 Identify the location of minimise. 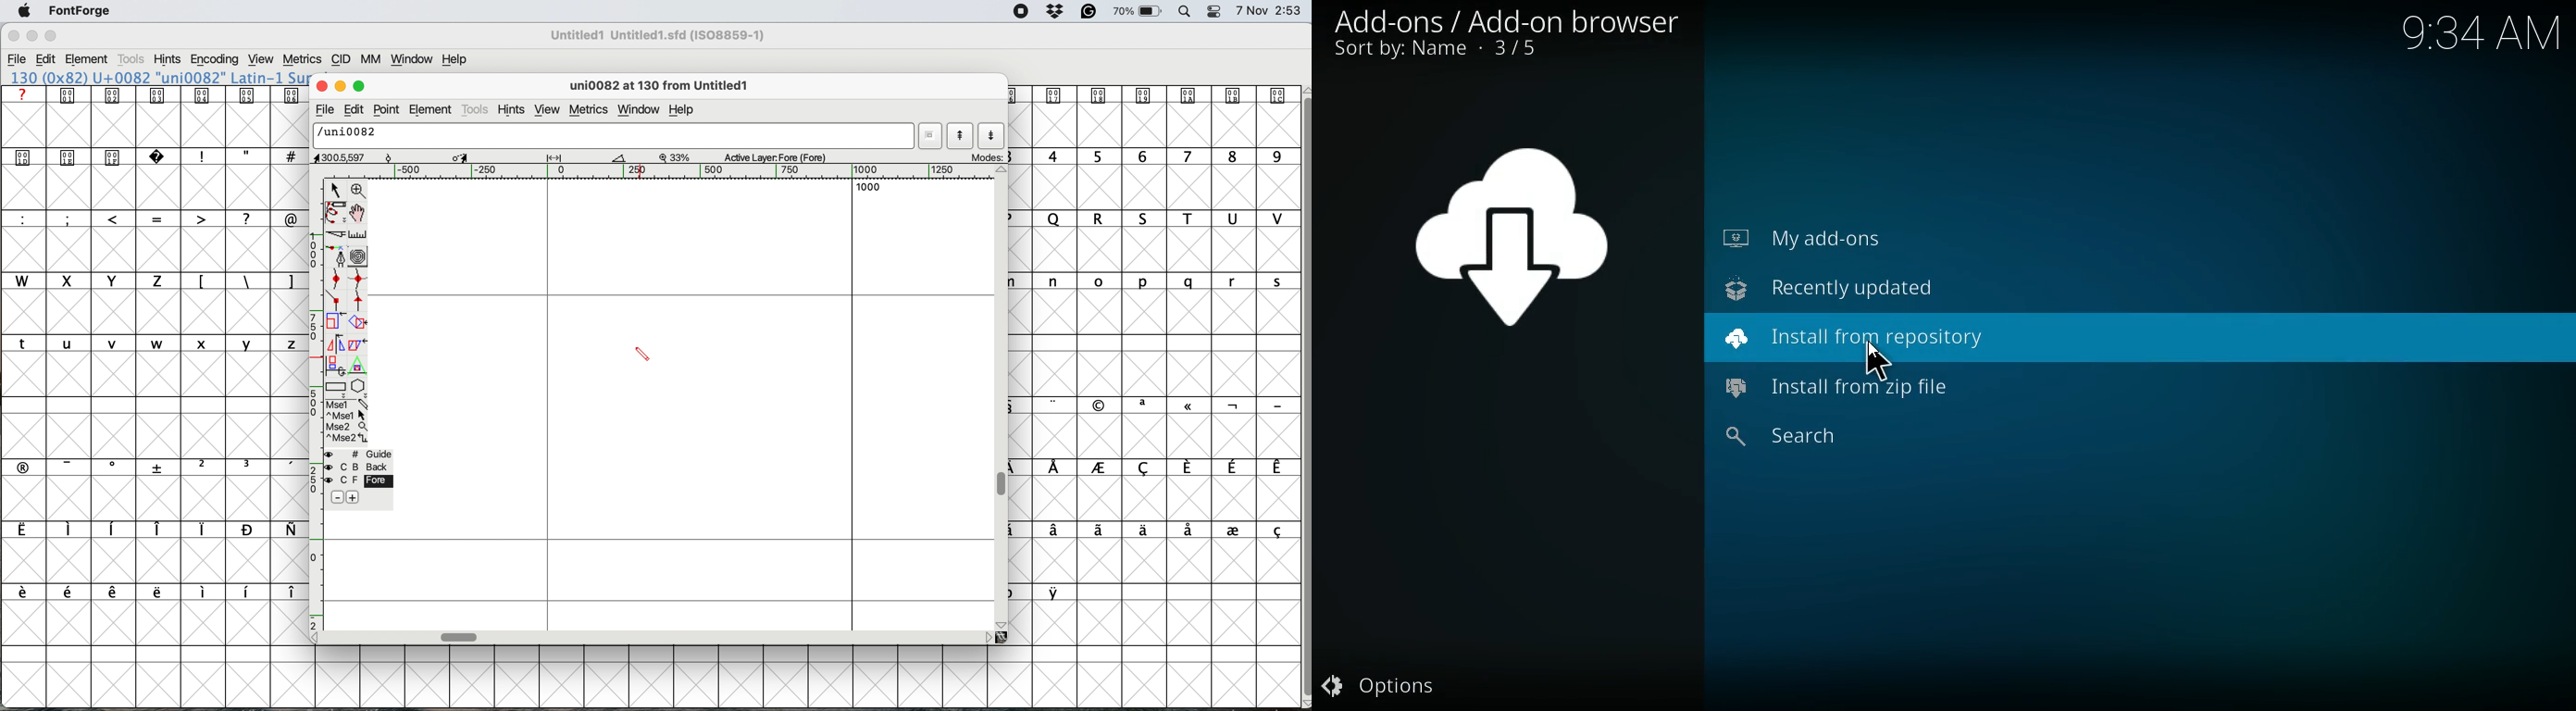
(29, 38).